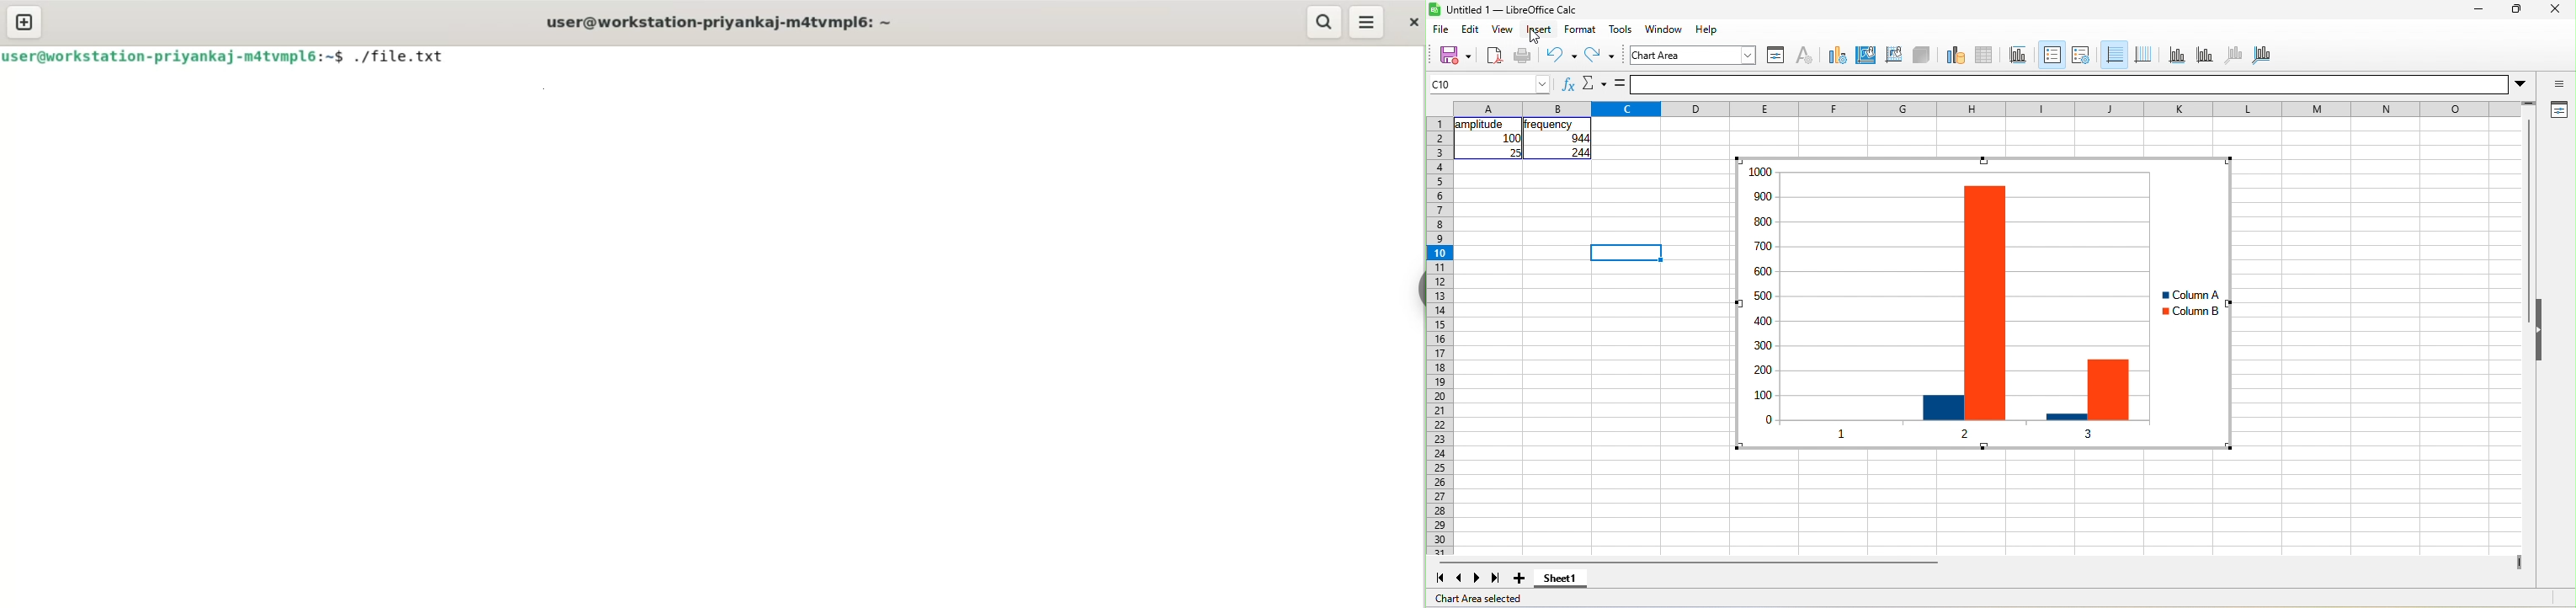  I want to click on select function, so click(1594, 85).